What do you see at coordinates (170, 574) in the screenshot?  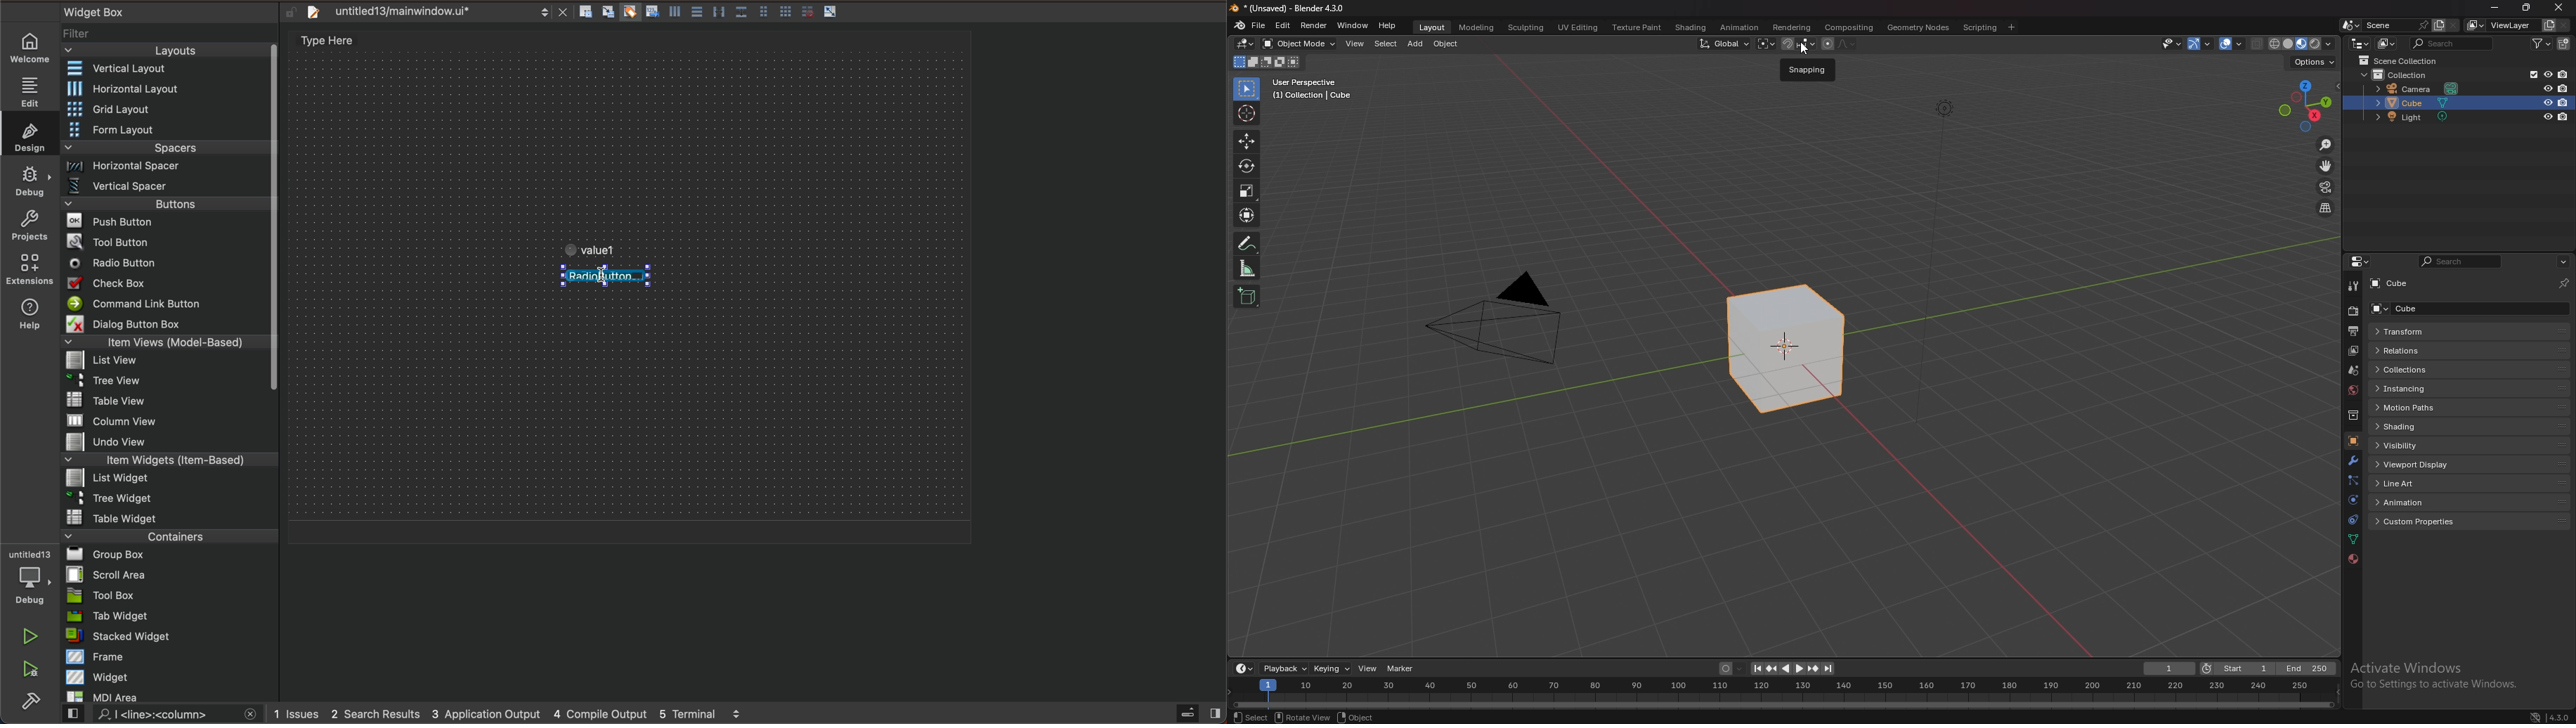 I see `scroll area` at bounding box center [170, 574].